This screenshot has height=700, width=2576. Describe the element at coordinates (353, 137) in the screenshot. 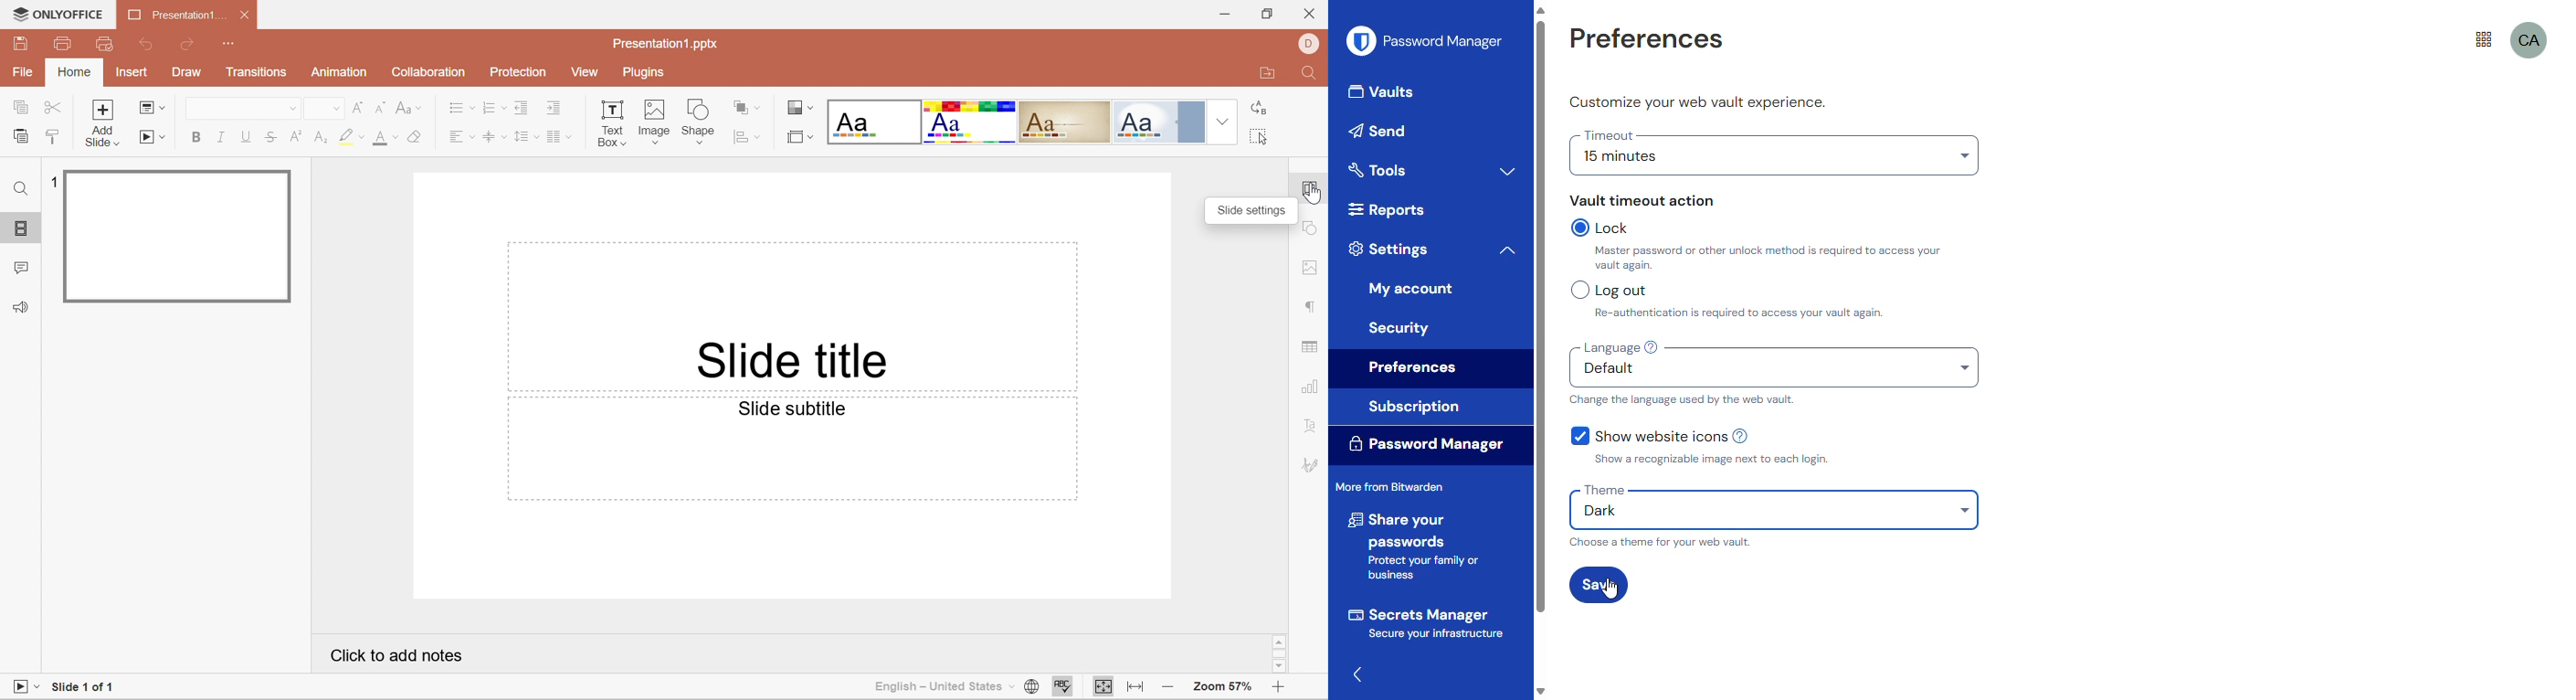

I see `Highlight color` at that location.